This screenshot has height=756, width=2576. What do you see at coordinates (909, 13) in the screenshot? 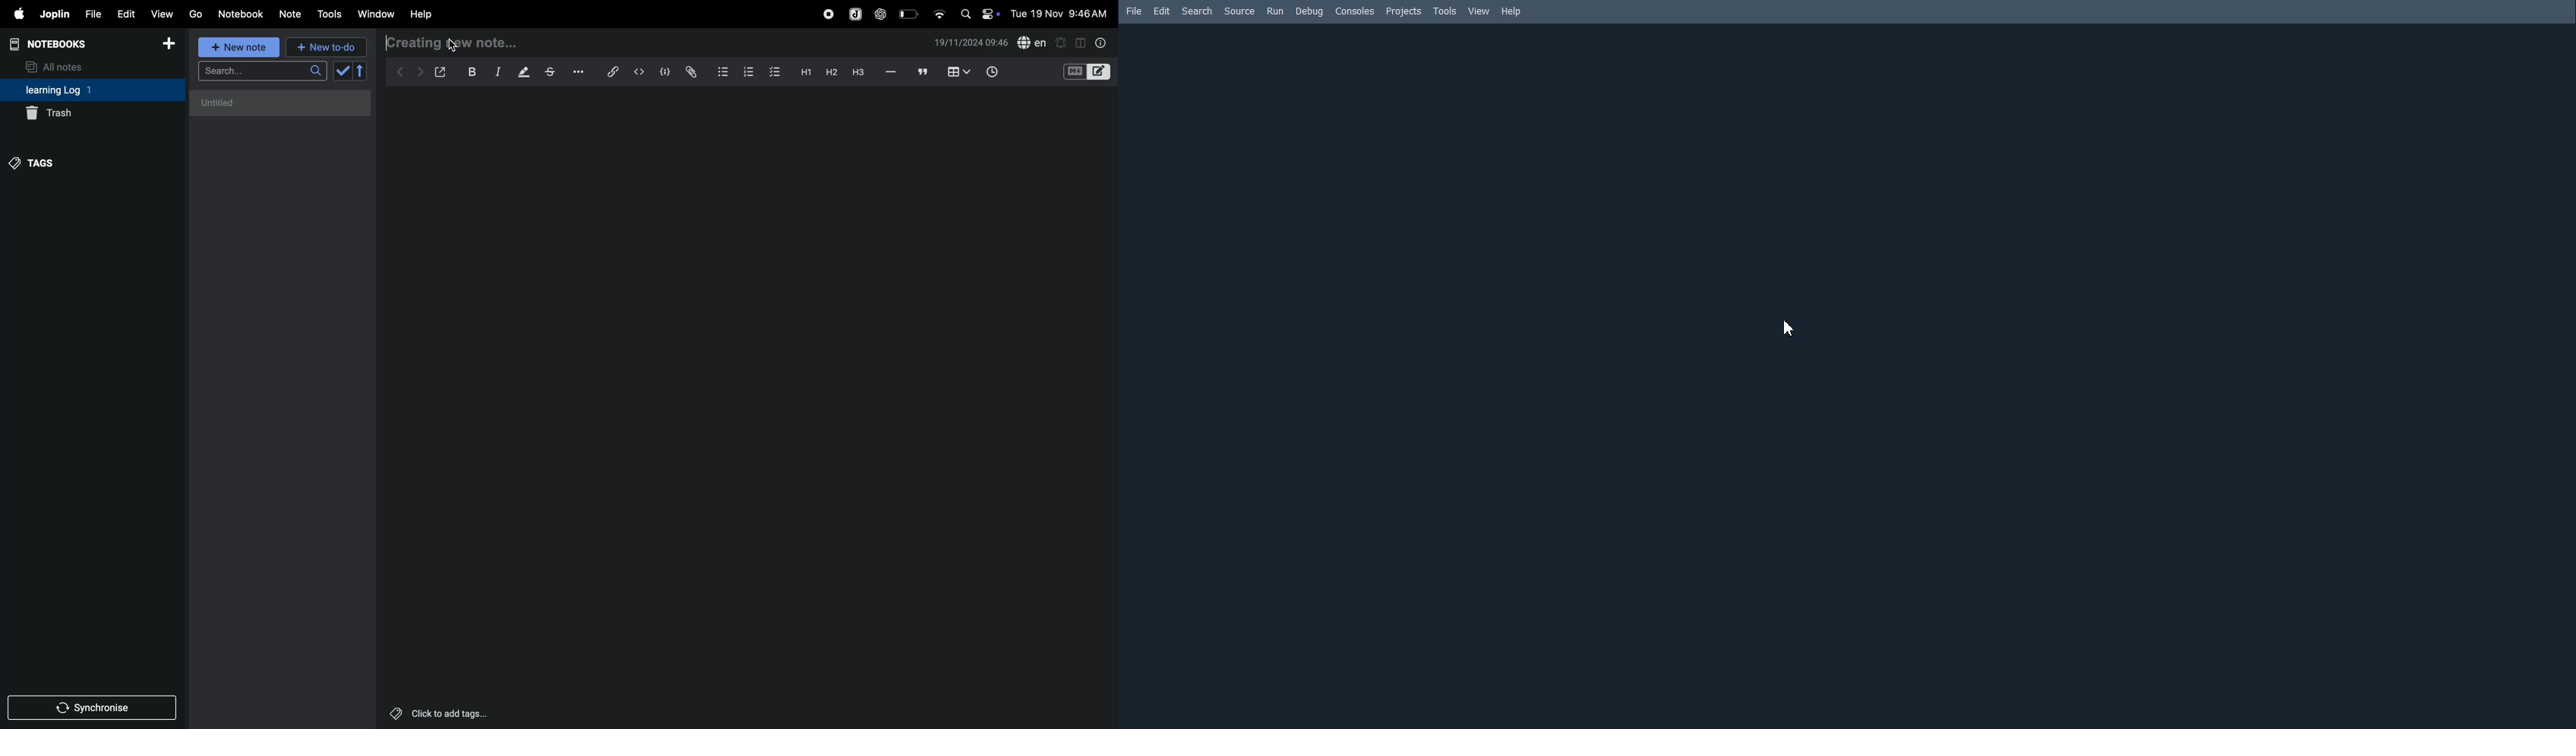
I see `battery` at bounding box center [909, 13].